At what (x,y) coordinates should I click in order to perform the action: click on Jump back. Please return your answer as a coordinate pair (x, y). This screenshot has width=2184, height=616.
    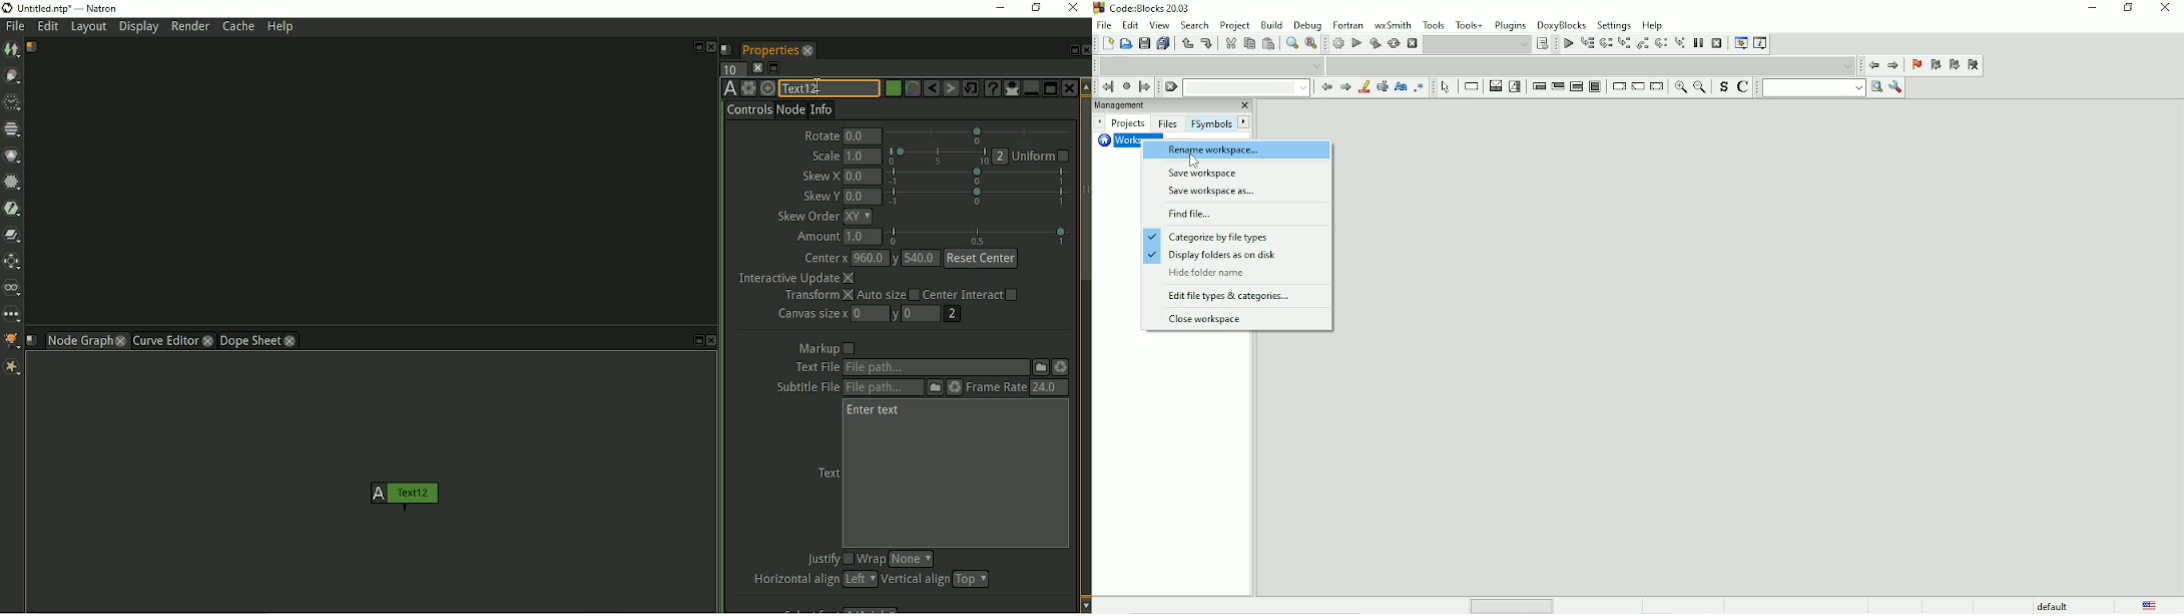
    Looking at the image, I should click on (1872, 65).